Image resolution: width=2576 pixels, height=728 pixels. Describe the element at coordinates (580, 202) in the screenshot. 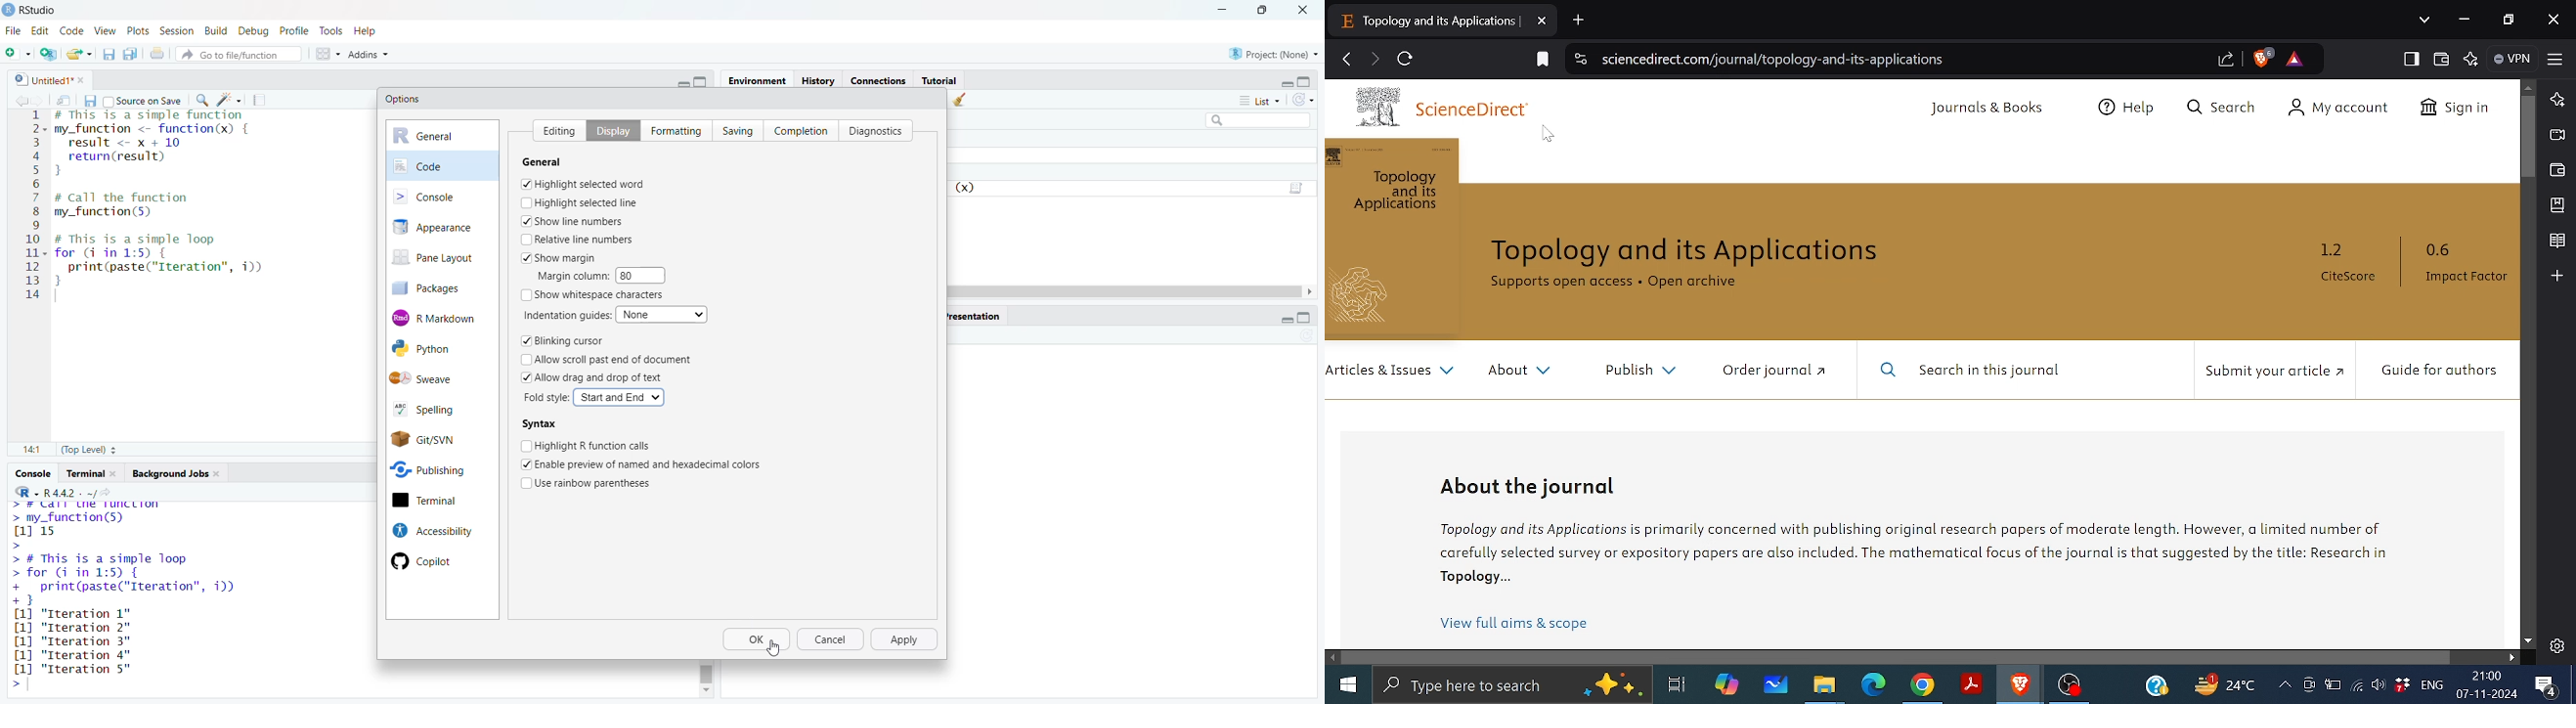

I see `highlight selected line` at that location.